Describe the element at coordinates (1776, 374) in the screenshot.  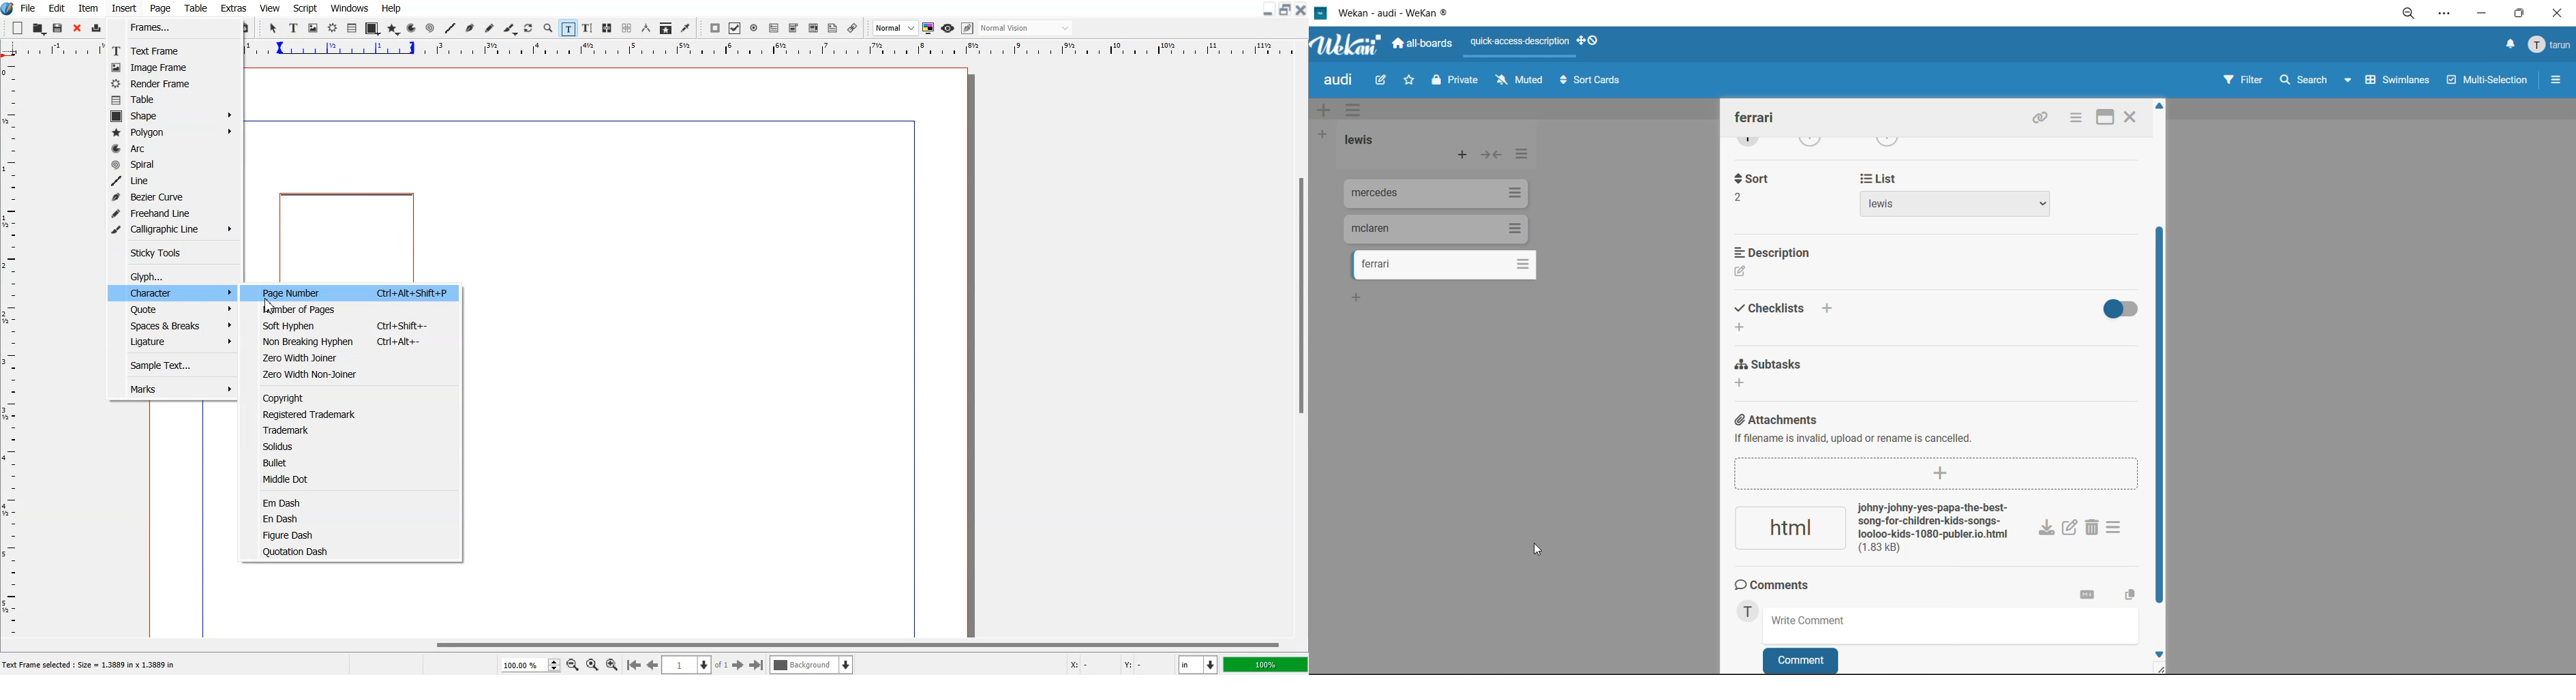
I see `subtasks` at that location.